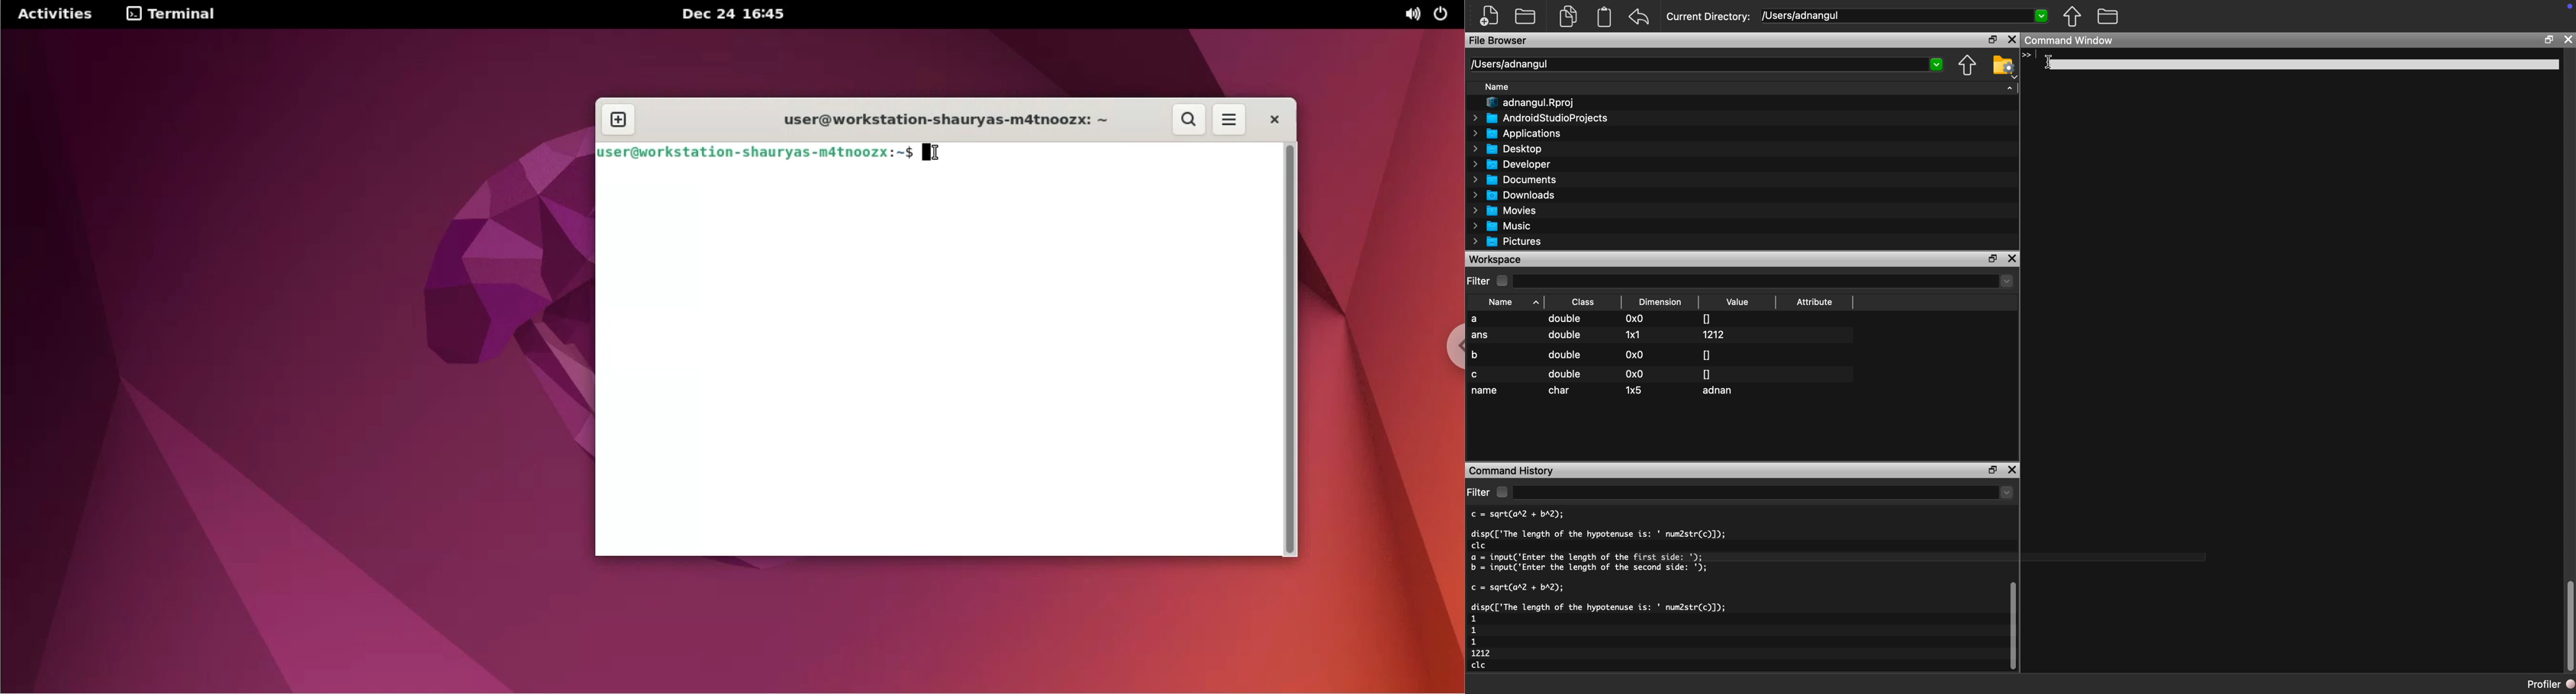 The width and height of the screenshot is (2576, 700). I want to click on Documents, so click(1517, 180).